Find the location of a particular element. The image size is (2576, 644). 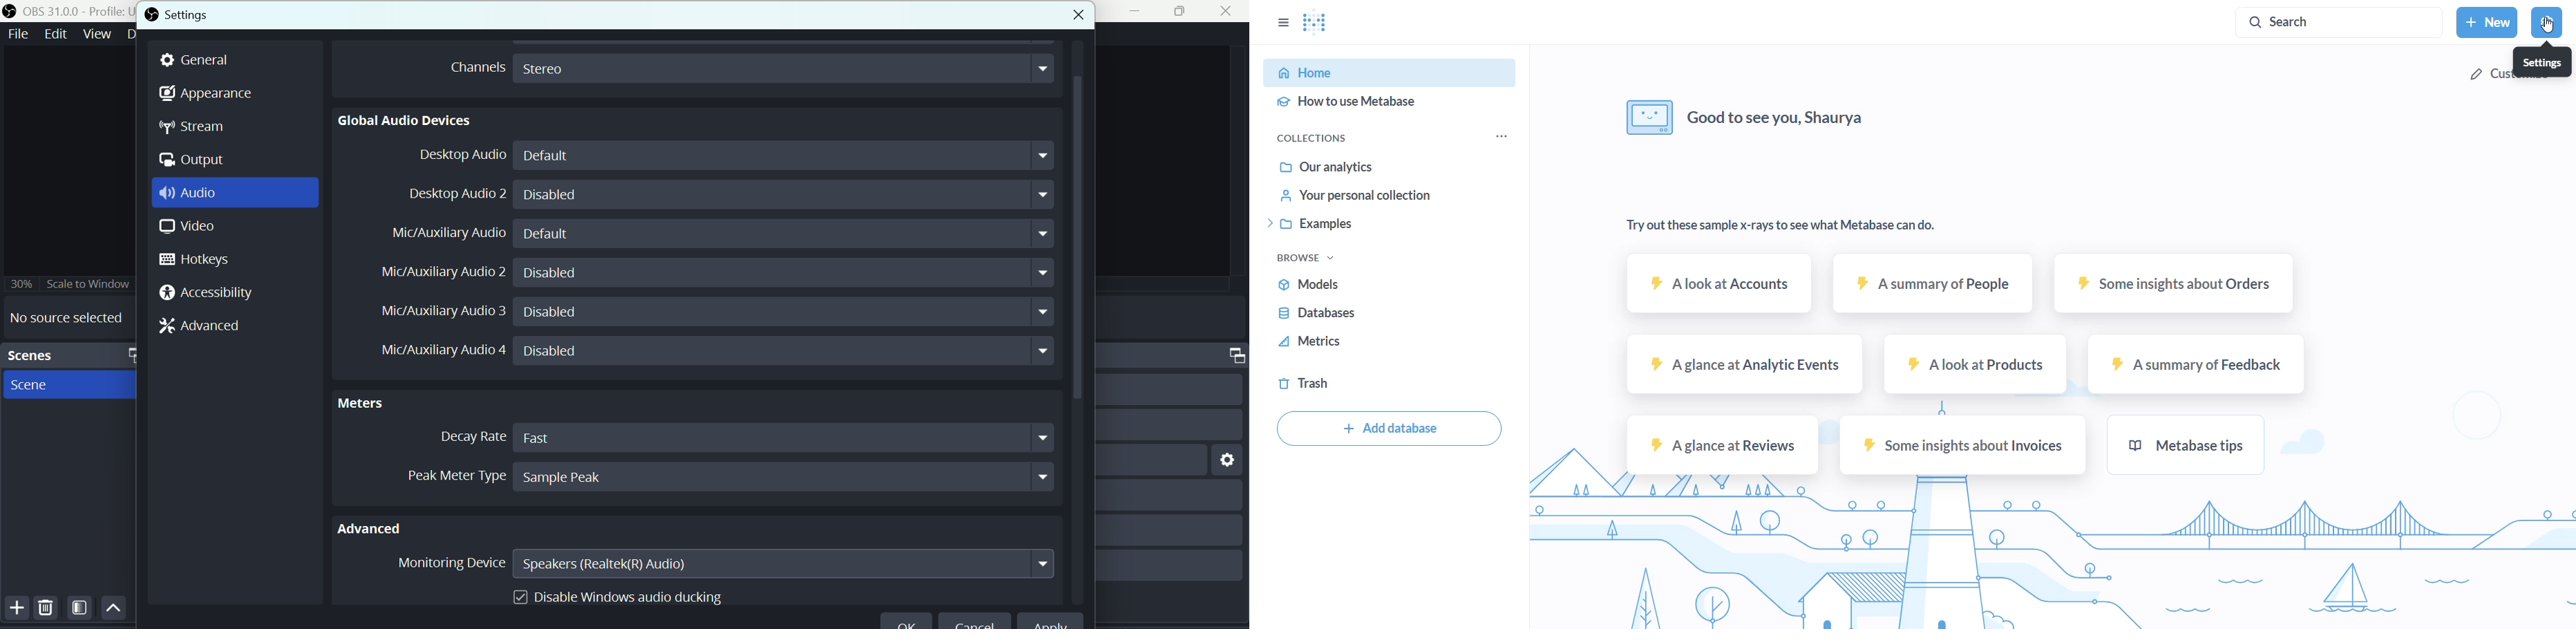

Monitoring Device is located at coordinates (448, 565).